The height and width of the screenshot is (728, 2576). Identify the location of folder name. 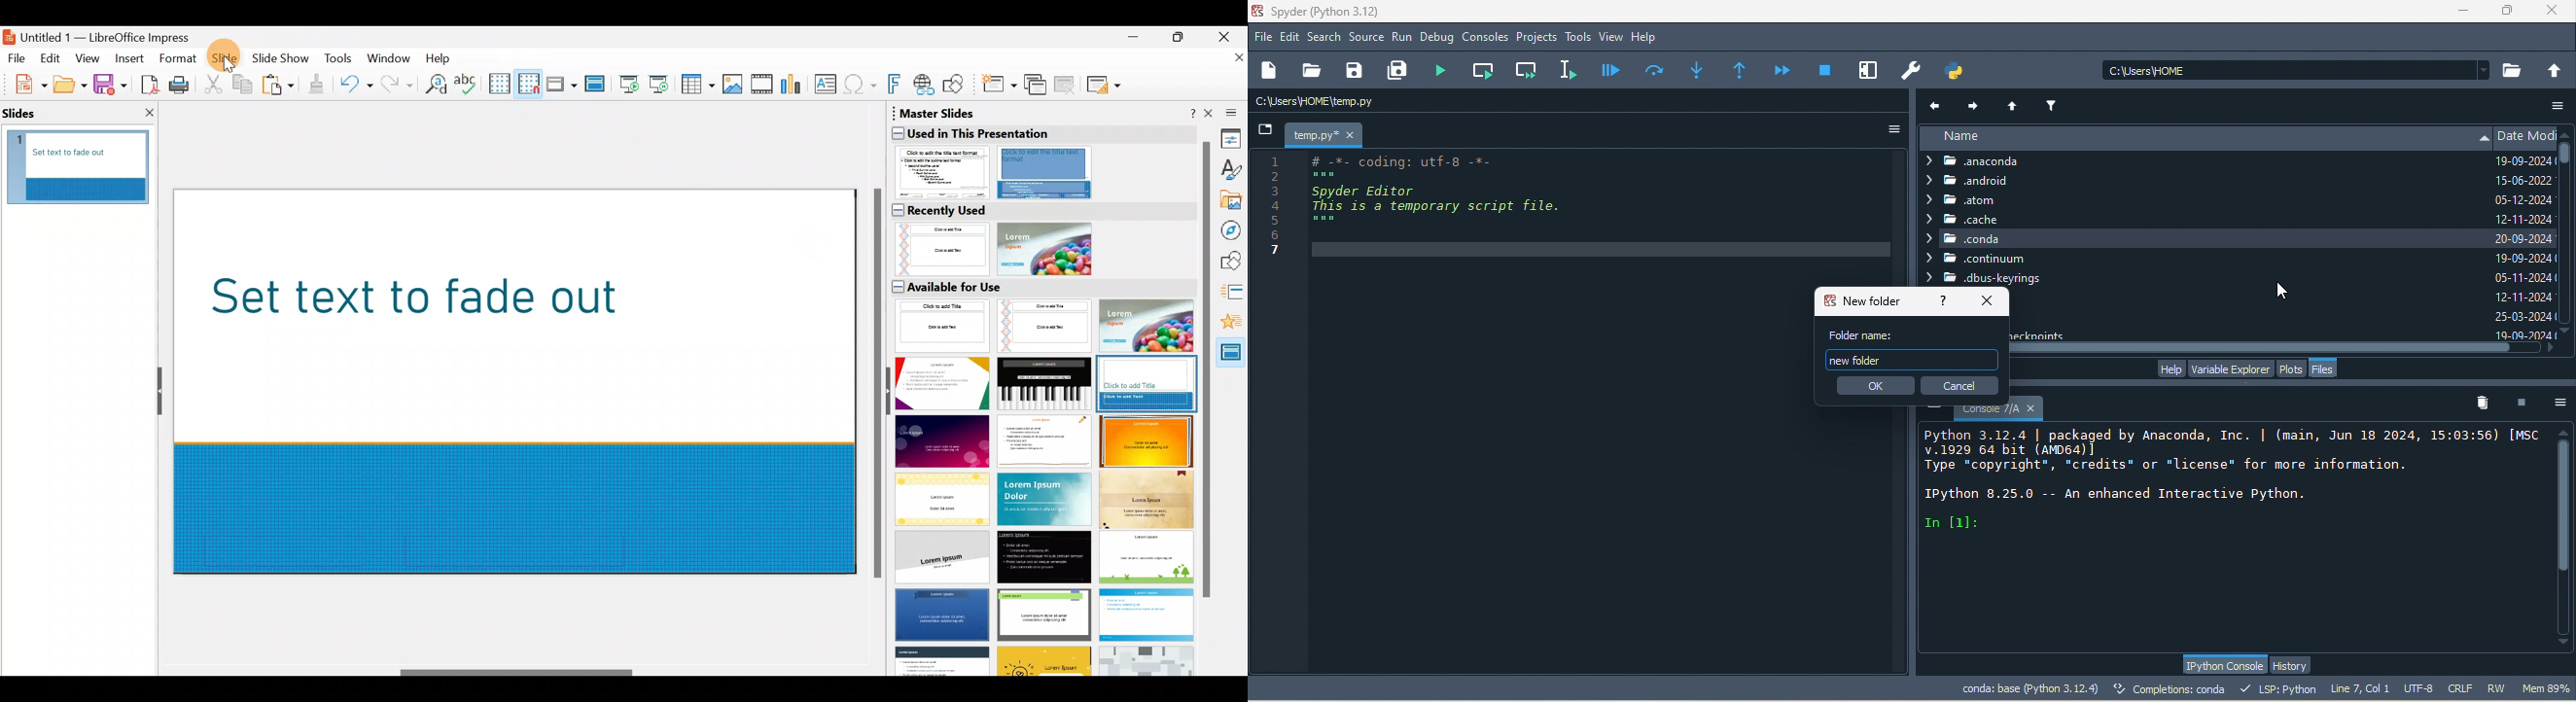
(1865, 334).